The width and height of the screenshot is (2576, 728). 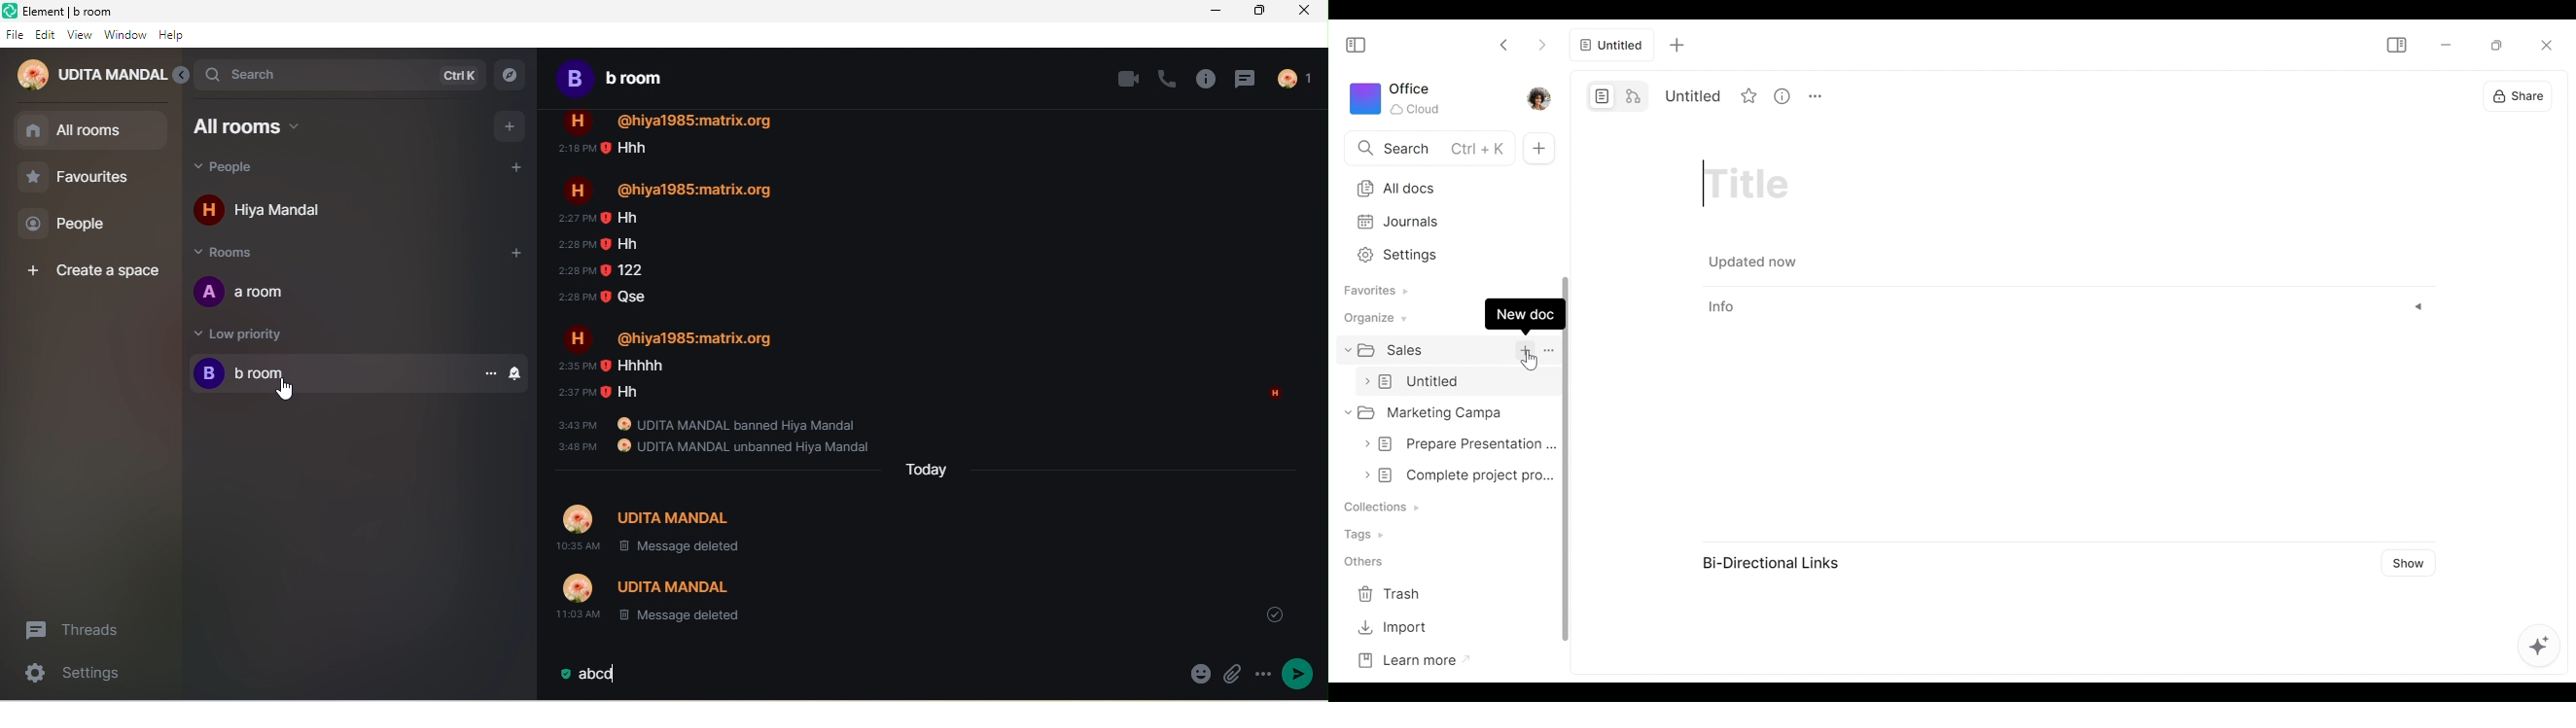 What do you see at coordinates (1751, 261) in the screenshot?
I see `updated now` at bounding box center [1751, 261].